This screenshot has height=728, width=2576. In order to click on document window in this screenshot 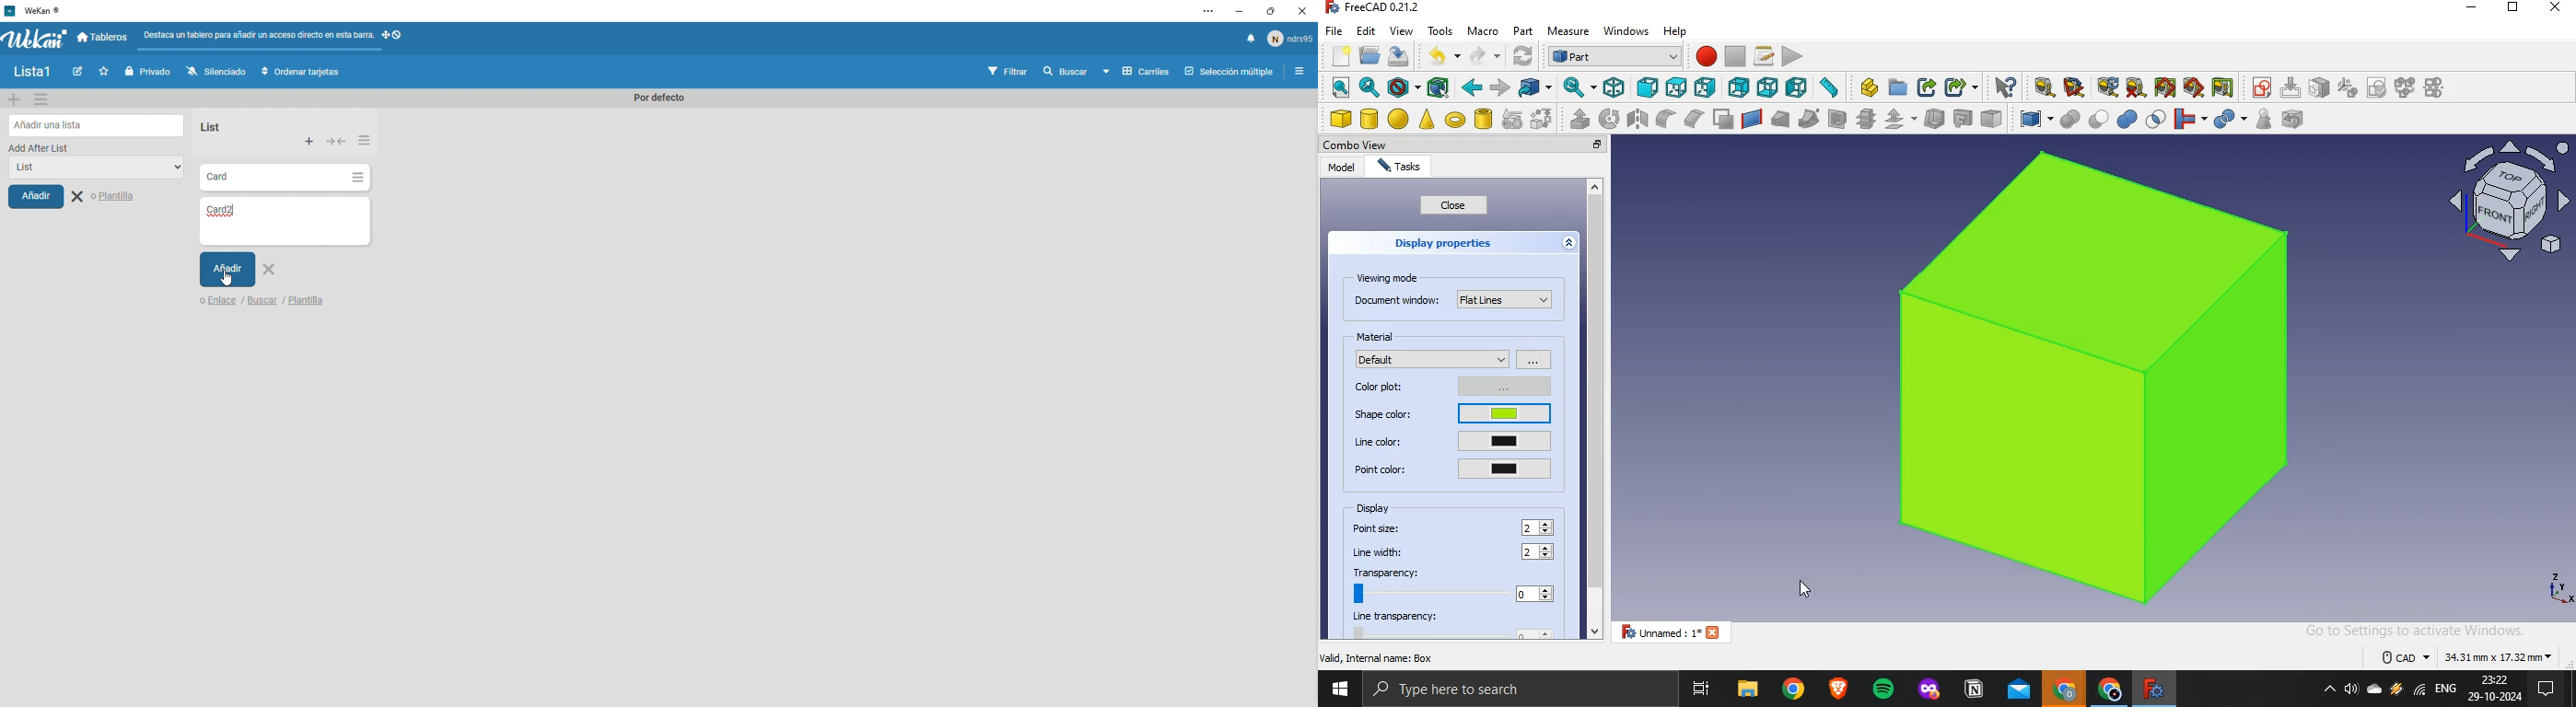, I will do `click(1453, 298)`.